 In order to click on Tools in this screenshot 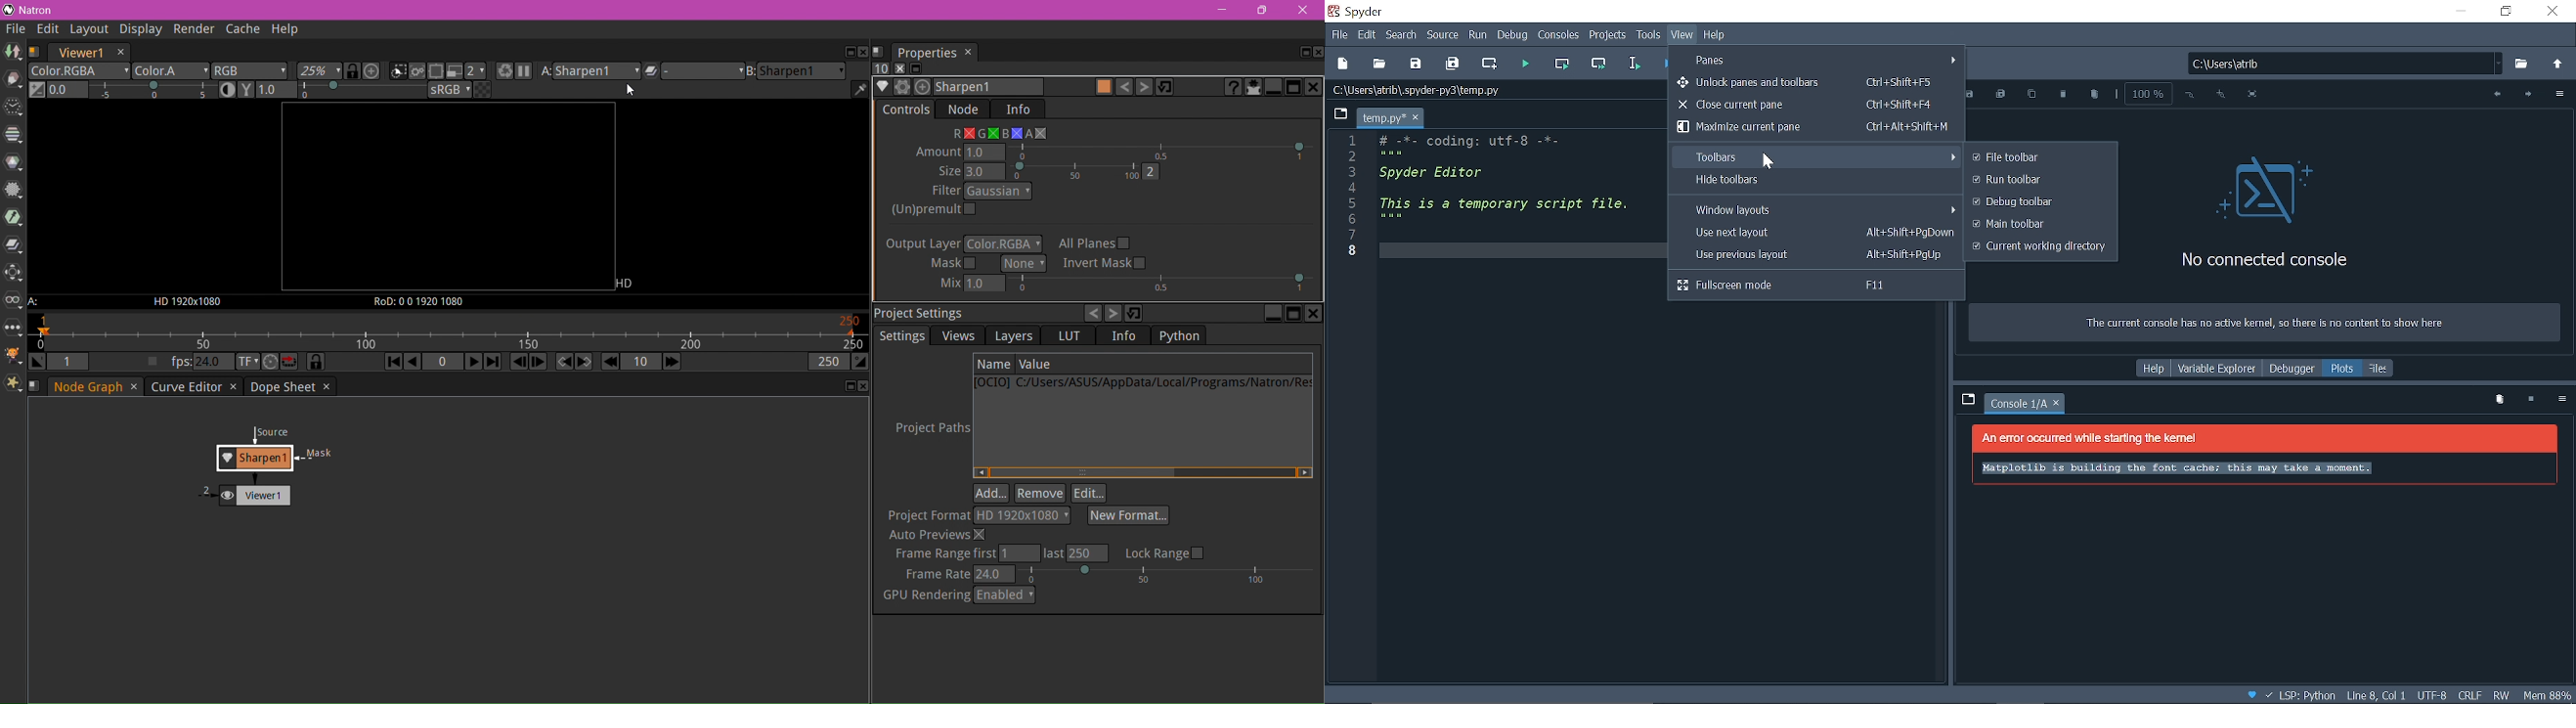, I will do `click(1649, 36)`.